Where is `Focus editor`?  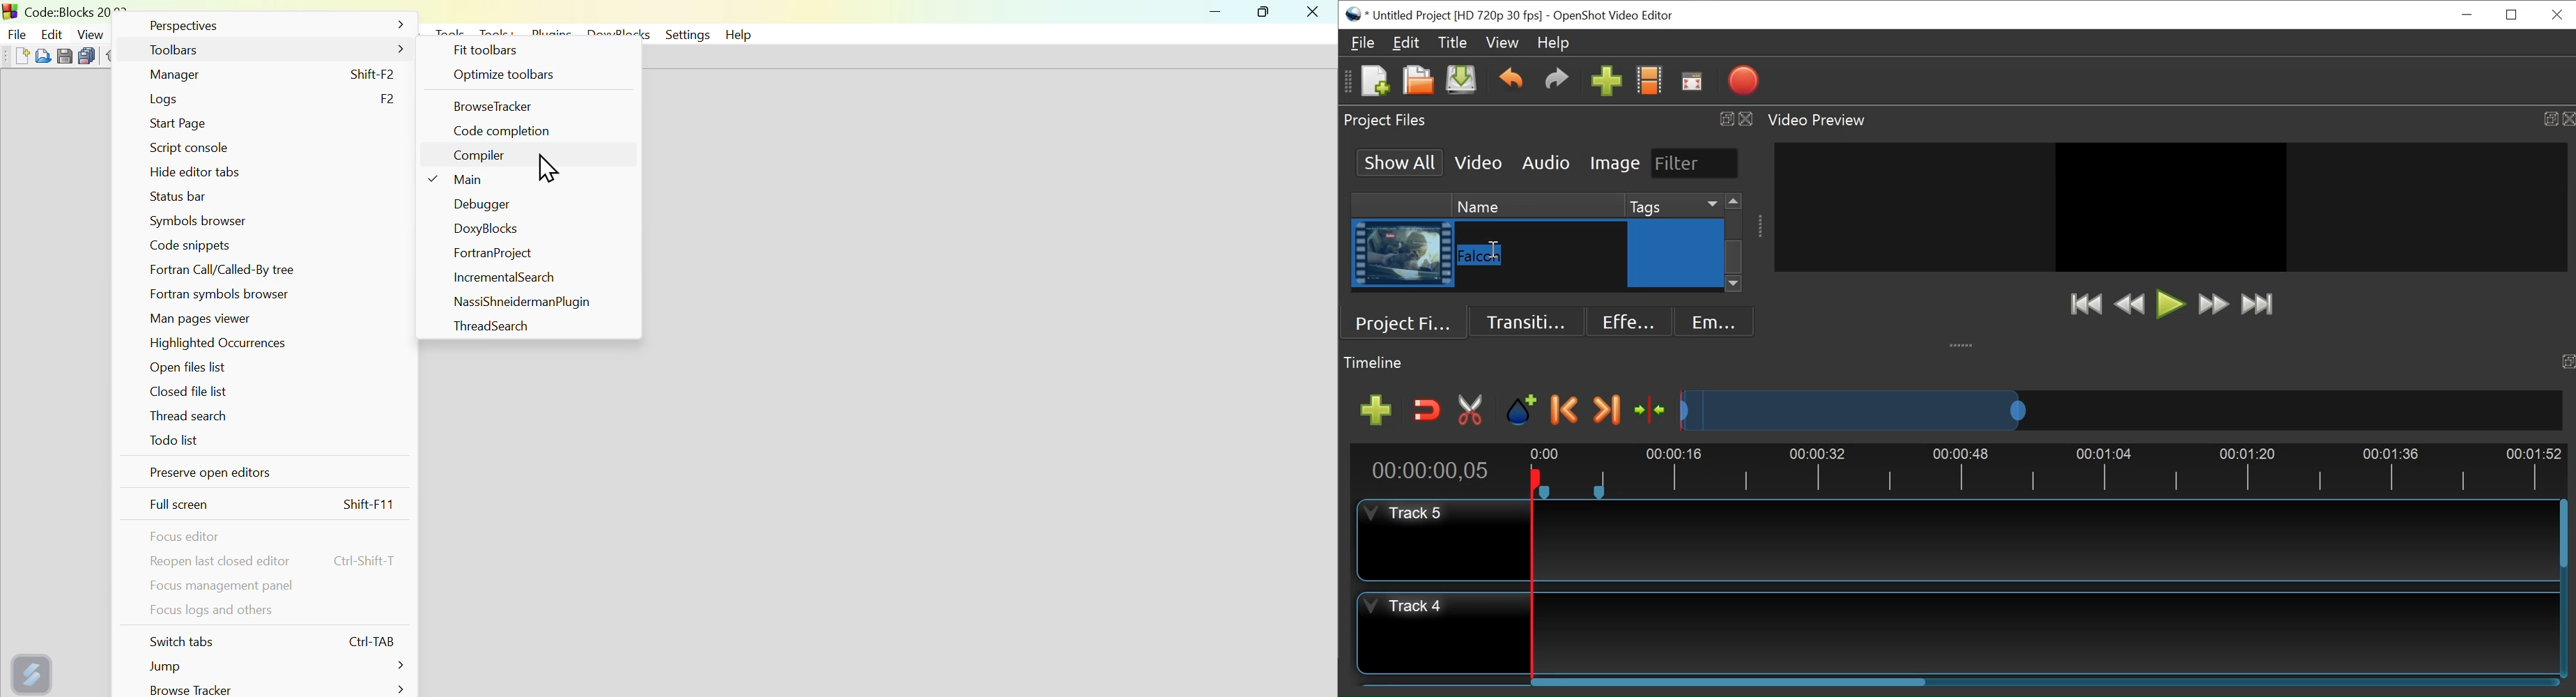 Focus editor is located at coordinates (189, 537).